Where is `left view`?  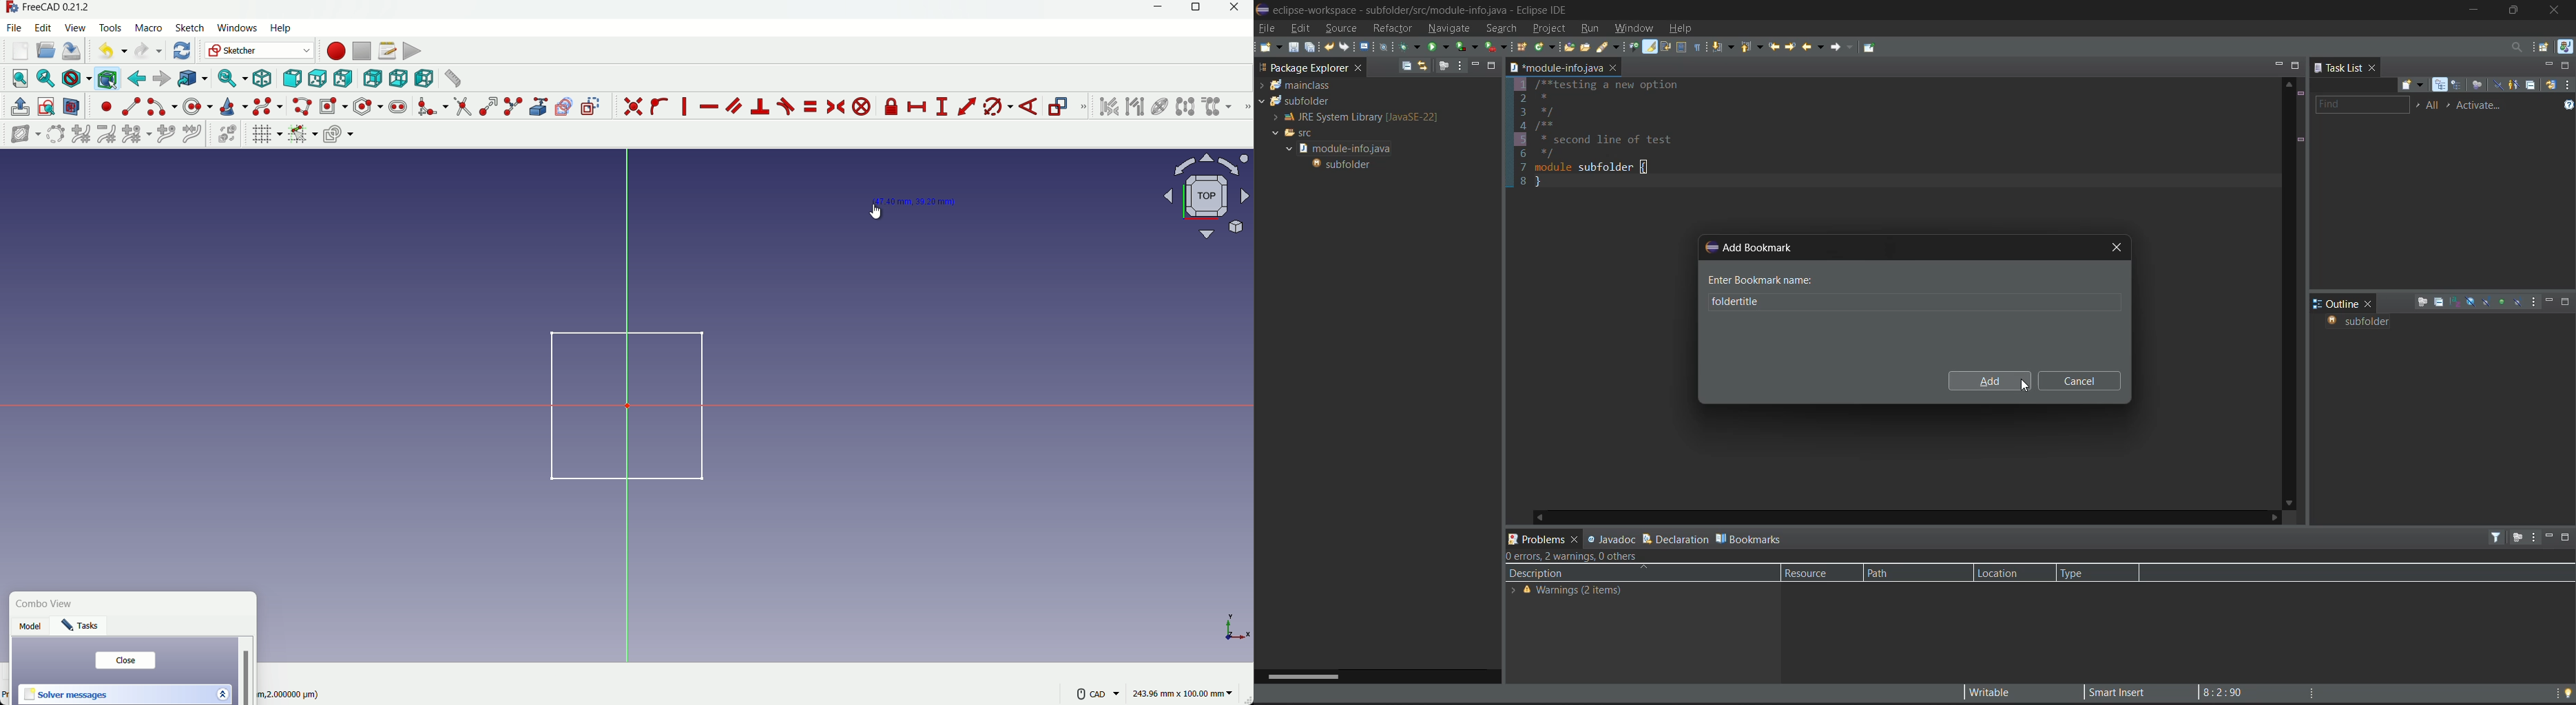 left view is located at coordinates (422, 78).